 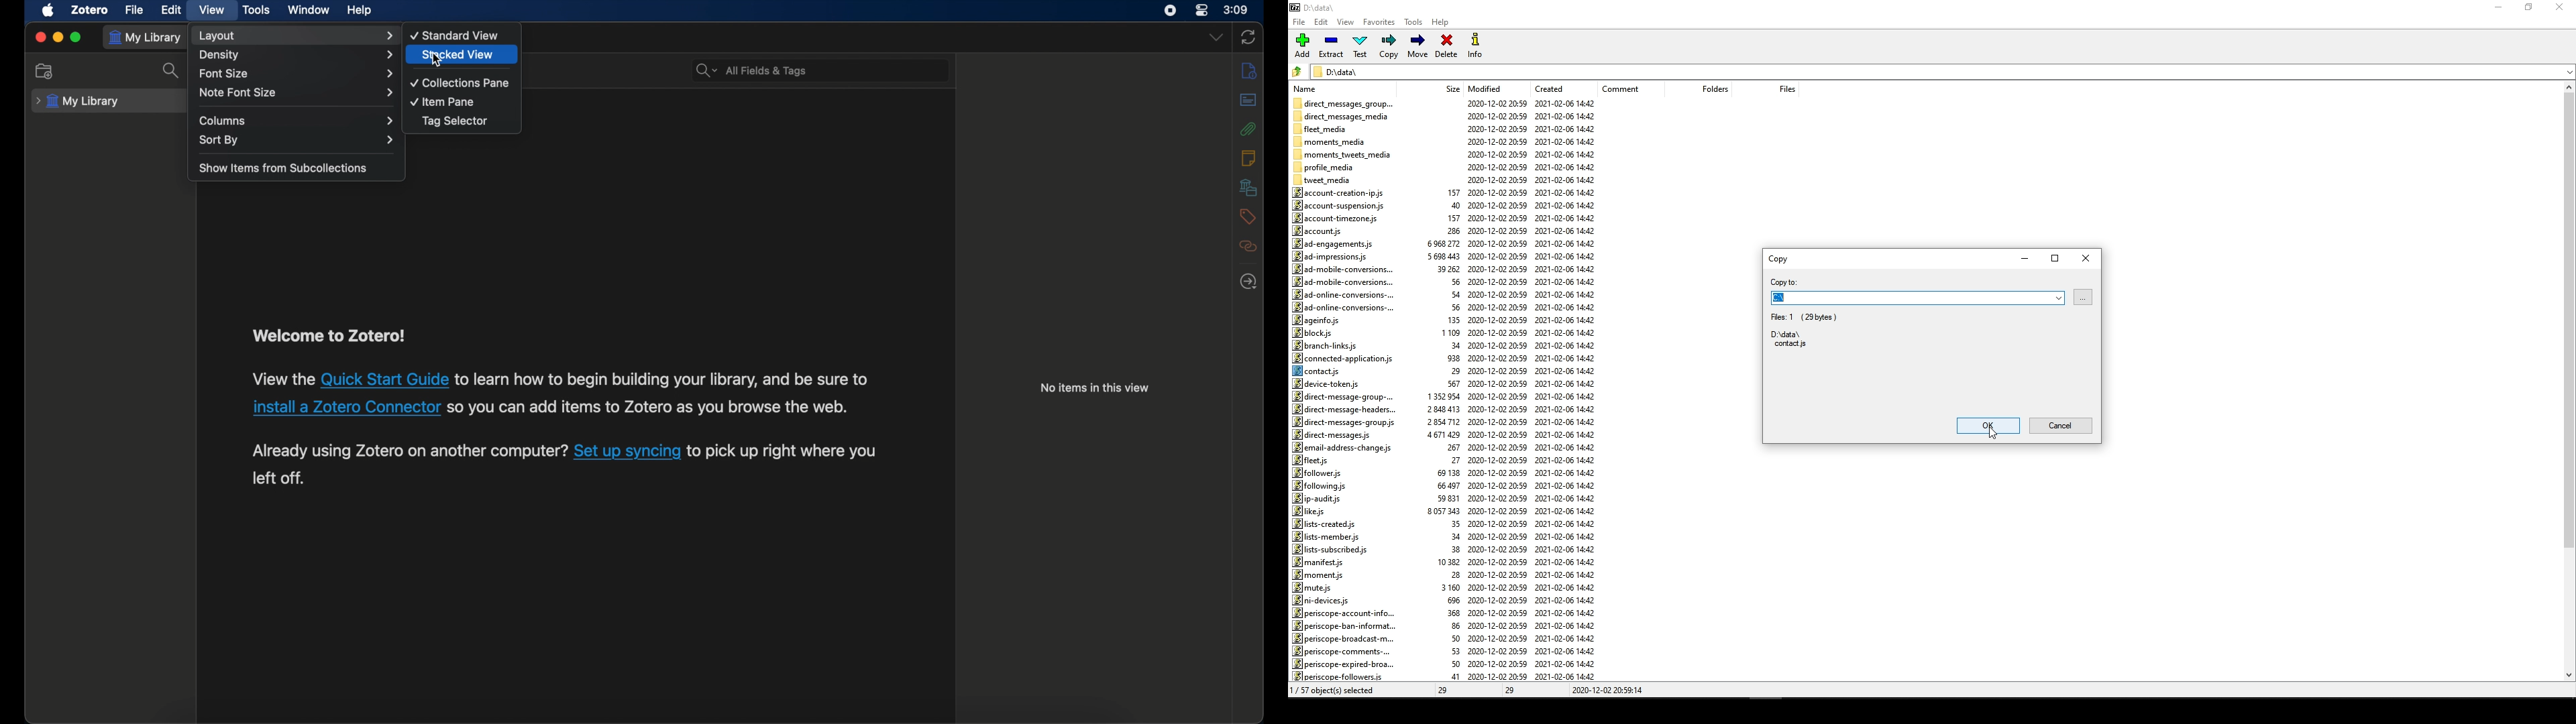 I want to click on minimize, so click(x=59, y=36).